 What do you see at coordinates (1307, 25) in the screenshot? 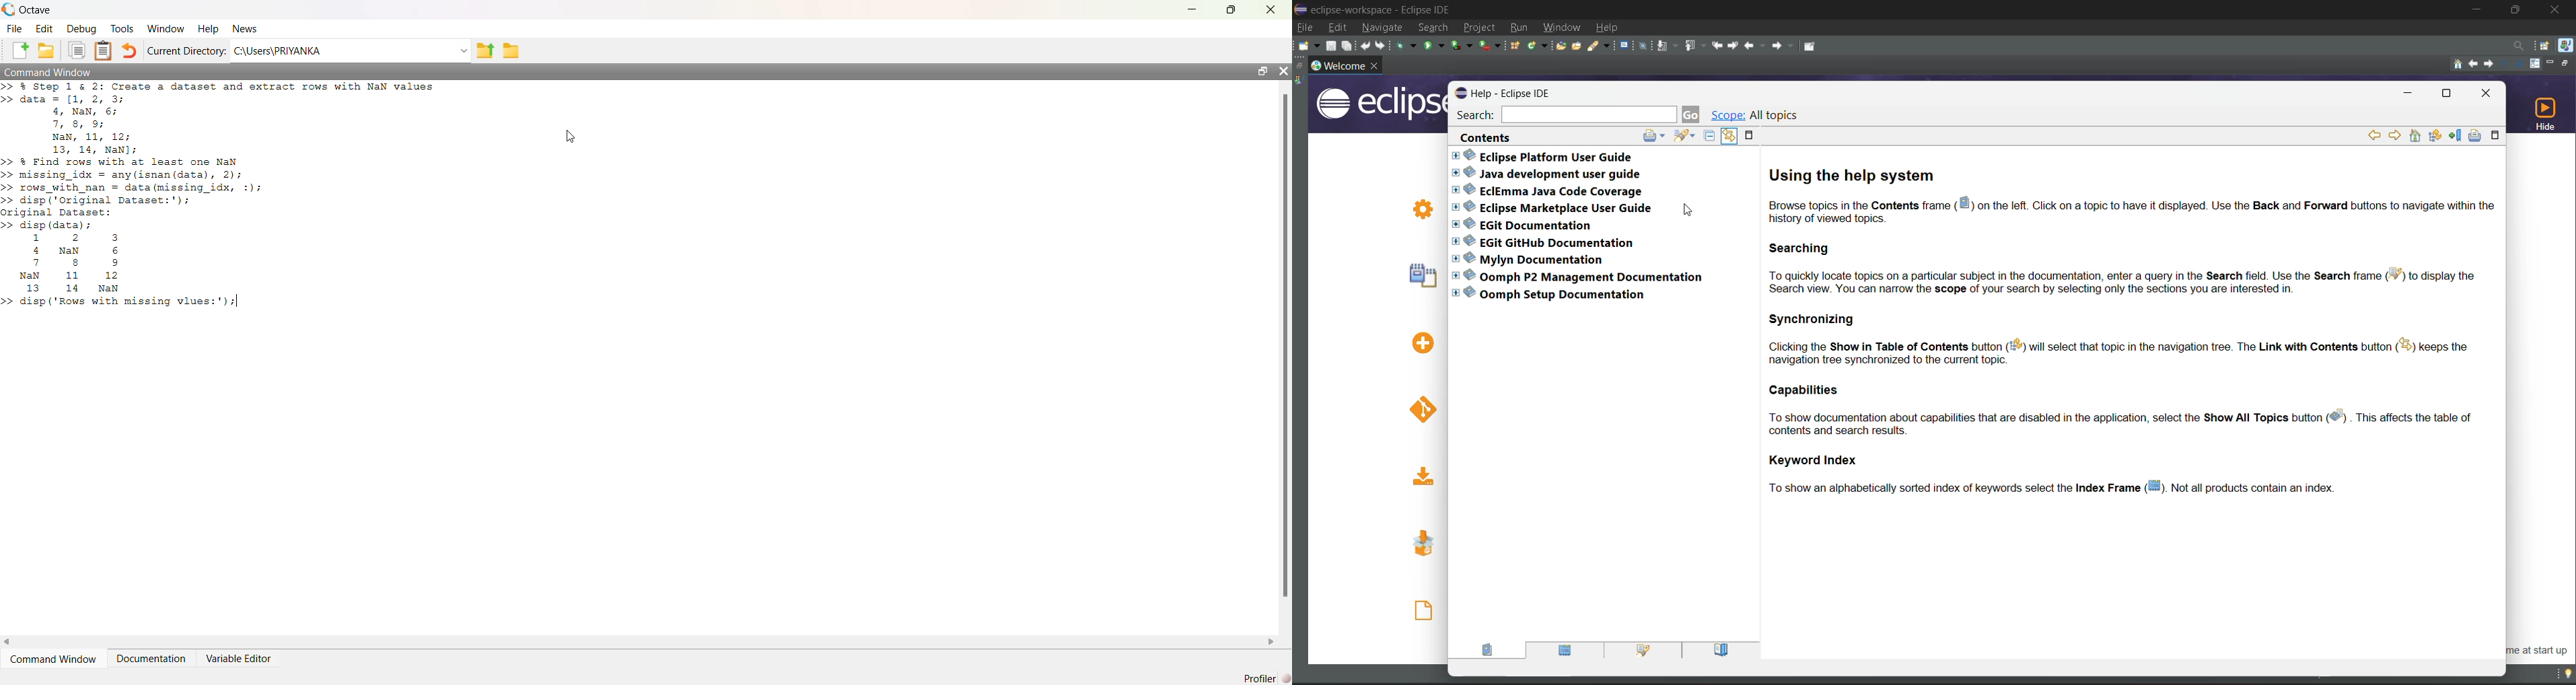
I see `file` at bounding box center [1307, 25].